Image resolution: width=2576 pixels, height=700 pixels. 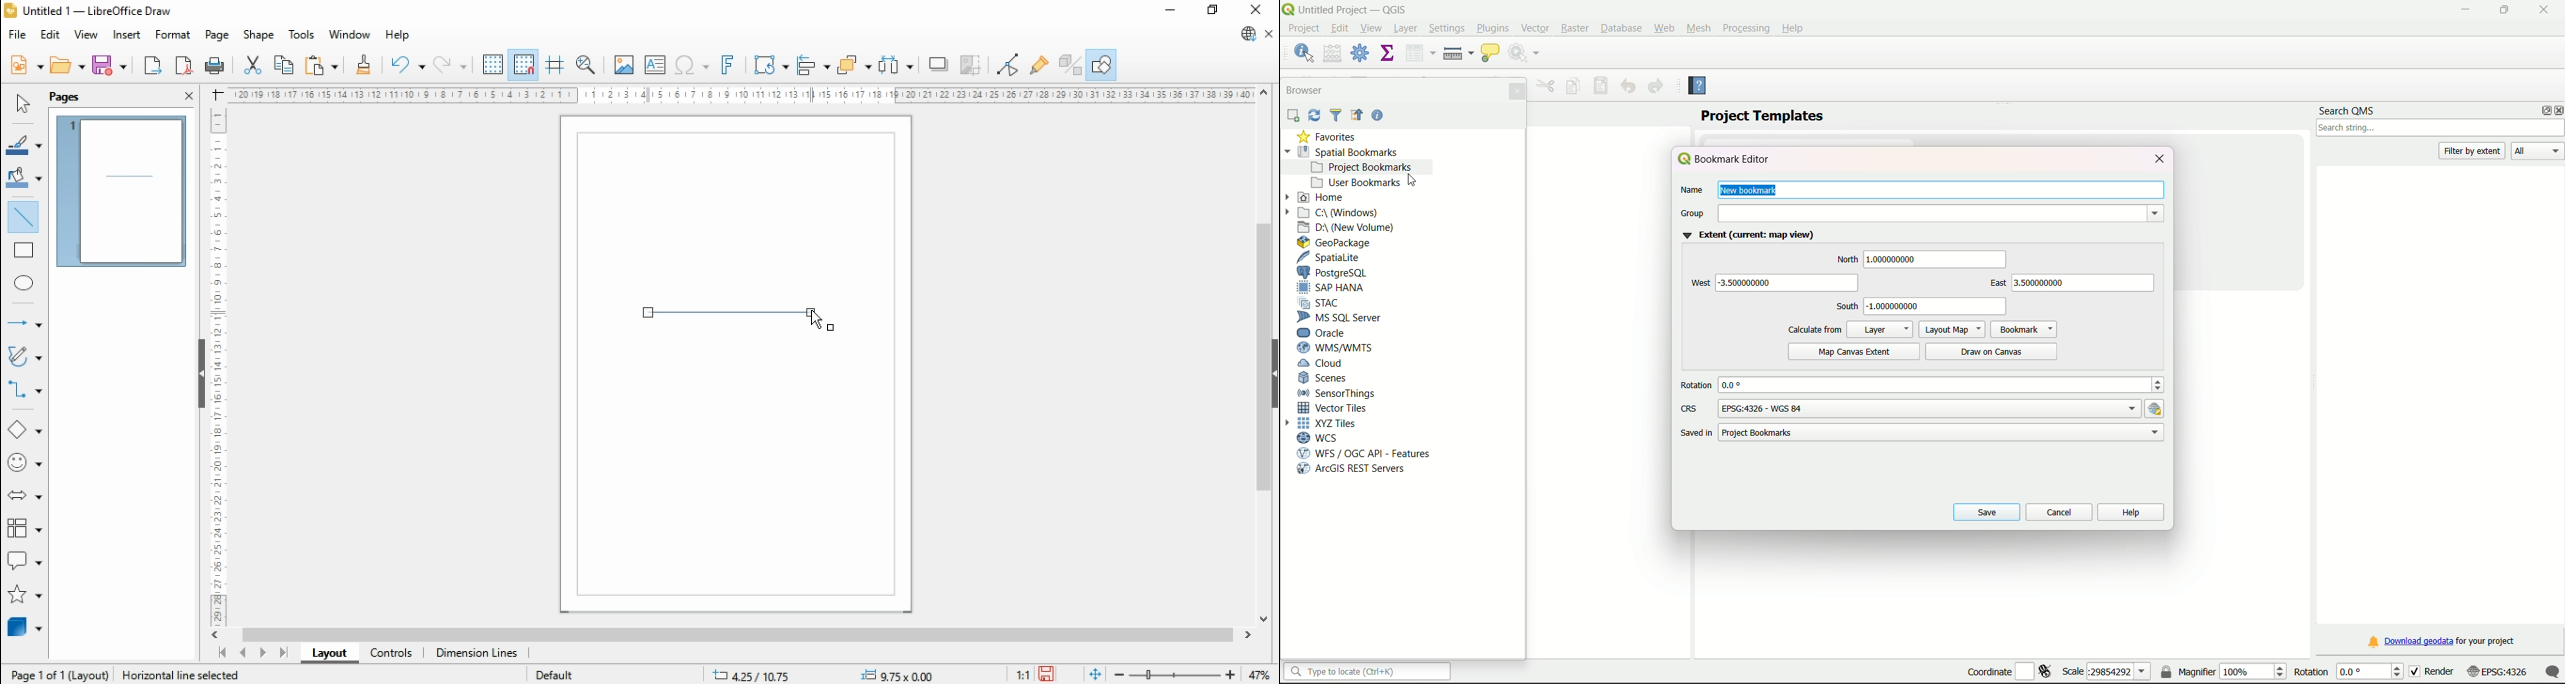 I want to click on project bookmarks, so click(x=1362, y=167).